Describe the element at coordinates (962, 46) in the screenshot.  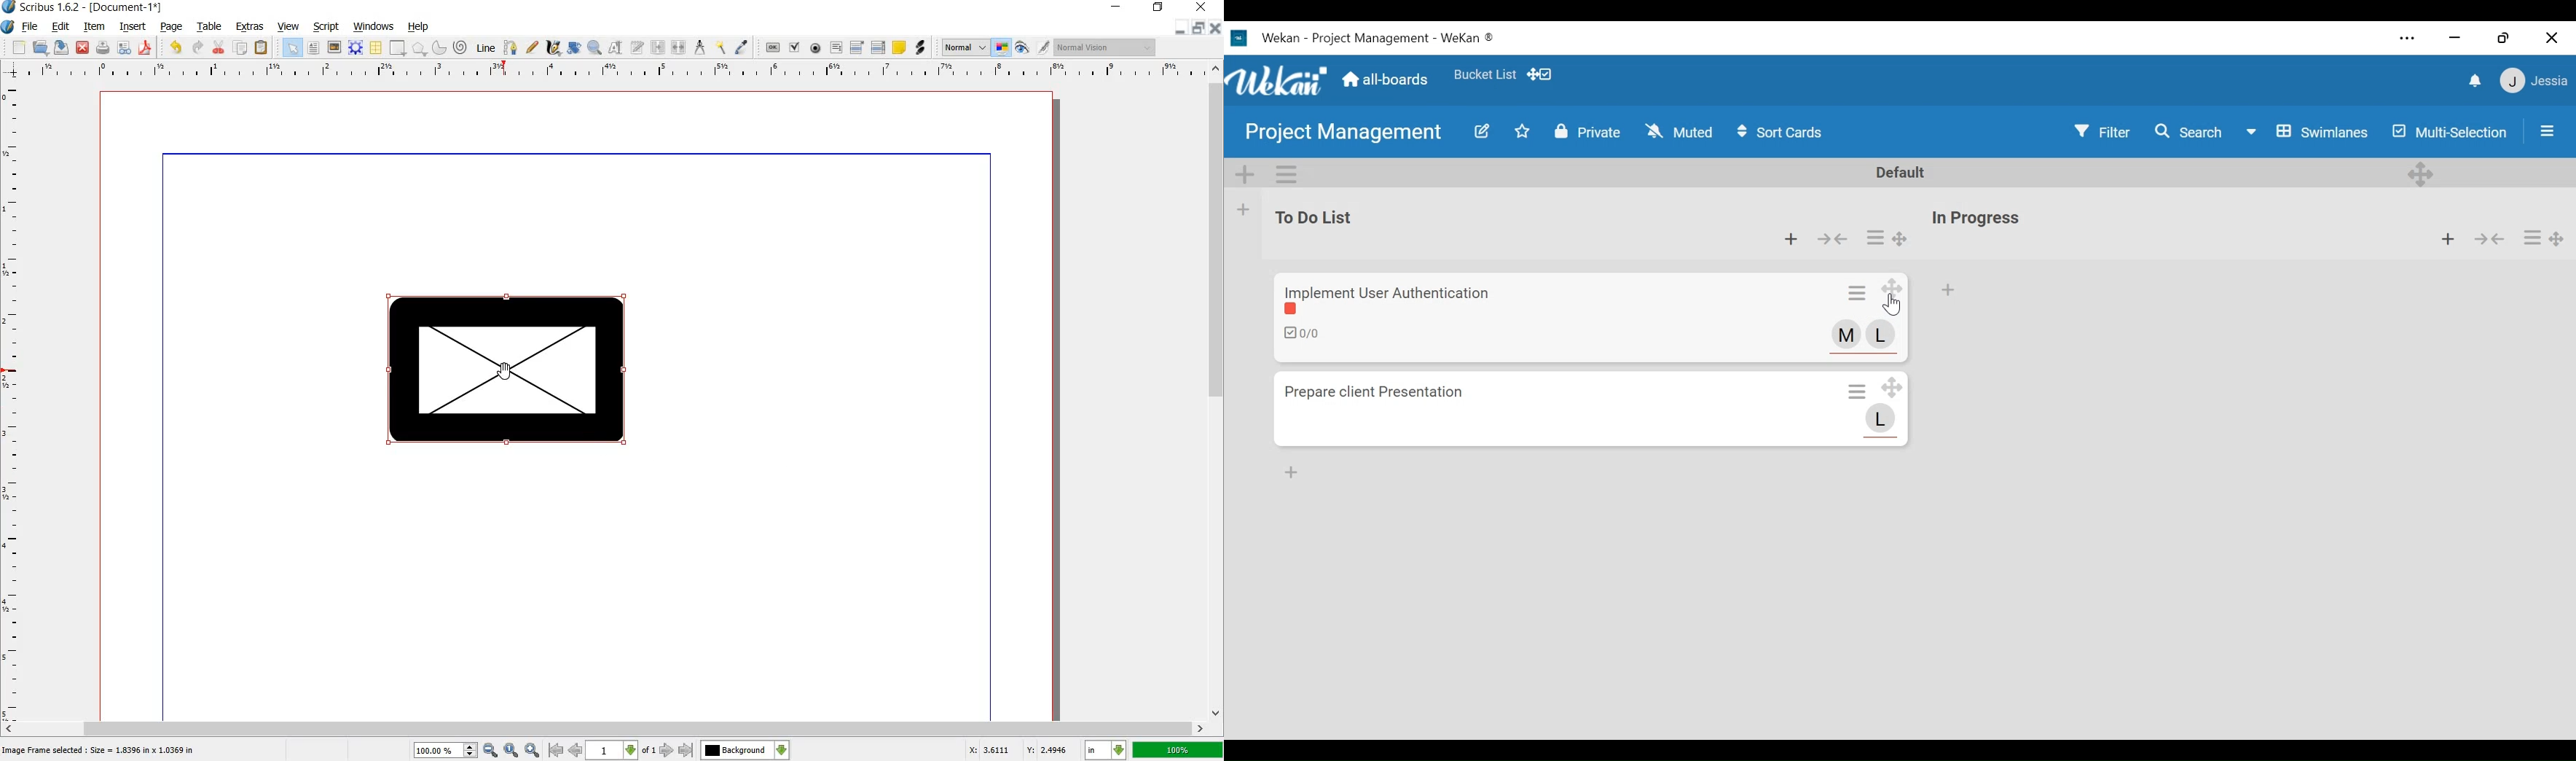
I see `select the image preview quality` at that location.